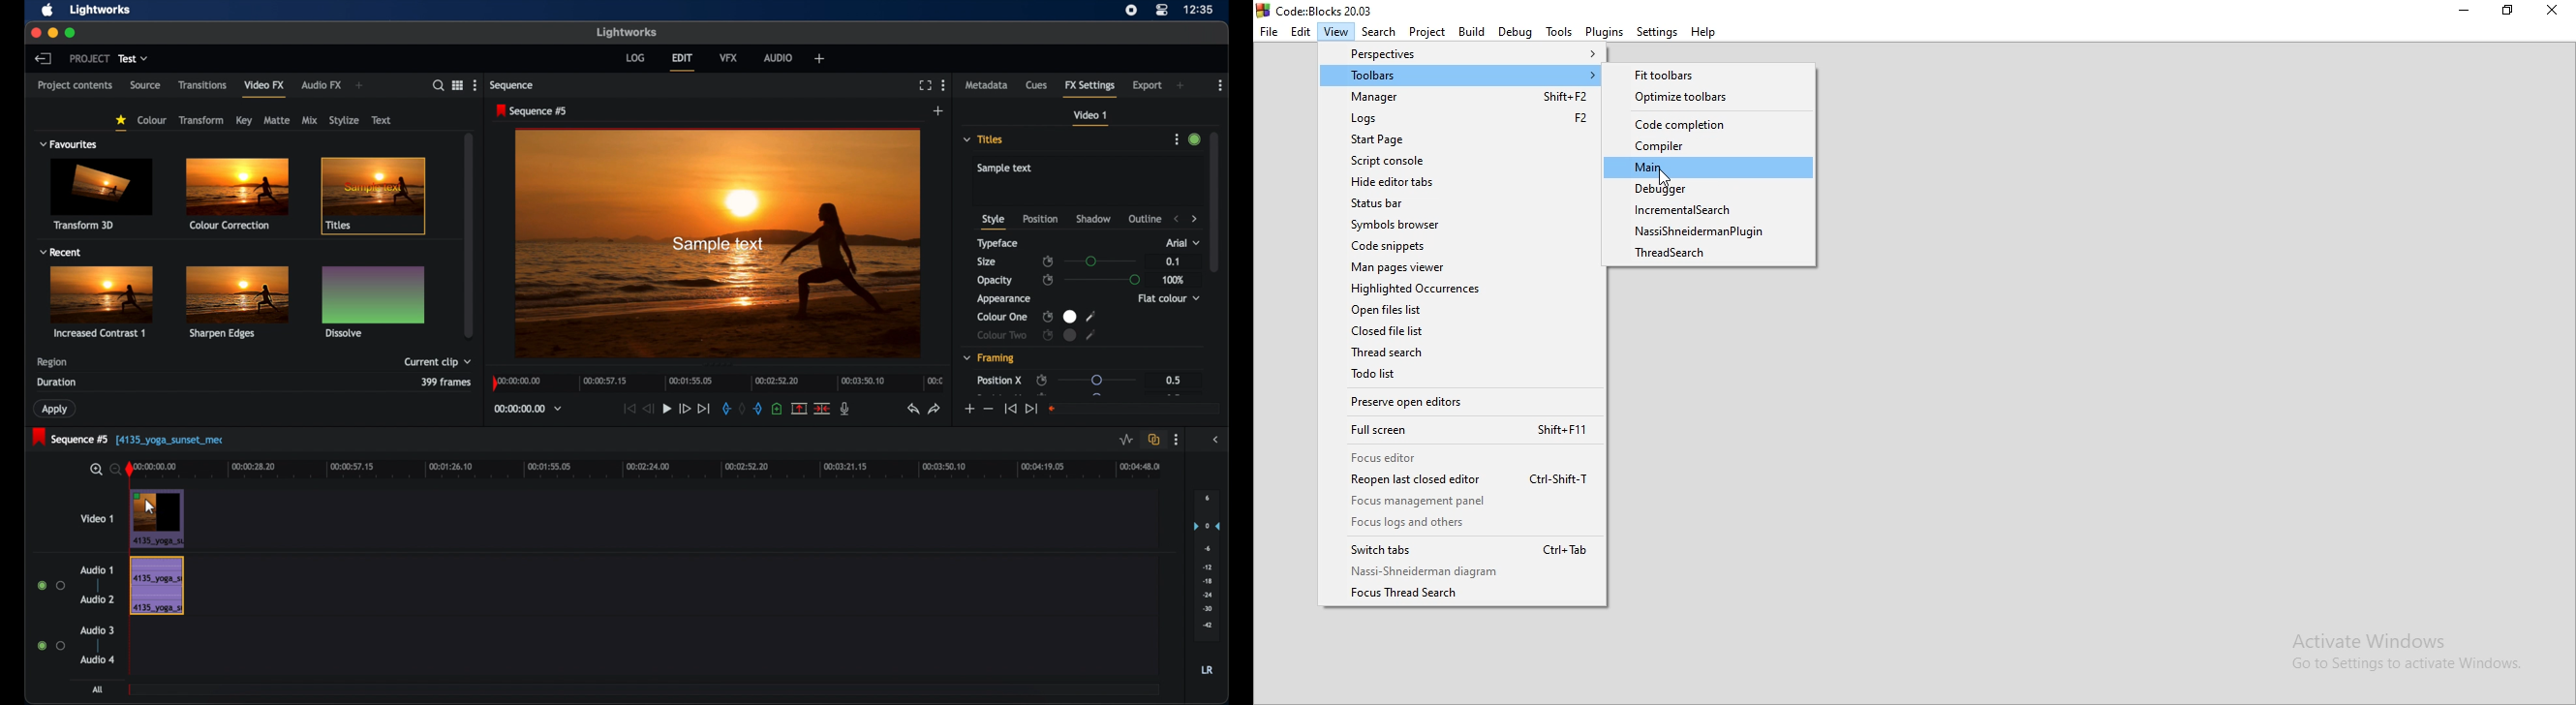 Image resolution: width=2576 pixels, height=728 pixels. Describe the element at coordinates (1269, 33) in the screenshot. I see `File` at that location.